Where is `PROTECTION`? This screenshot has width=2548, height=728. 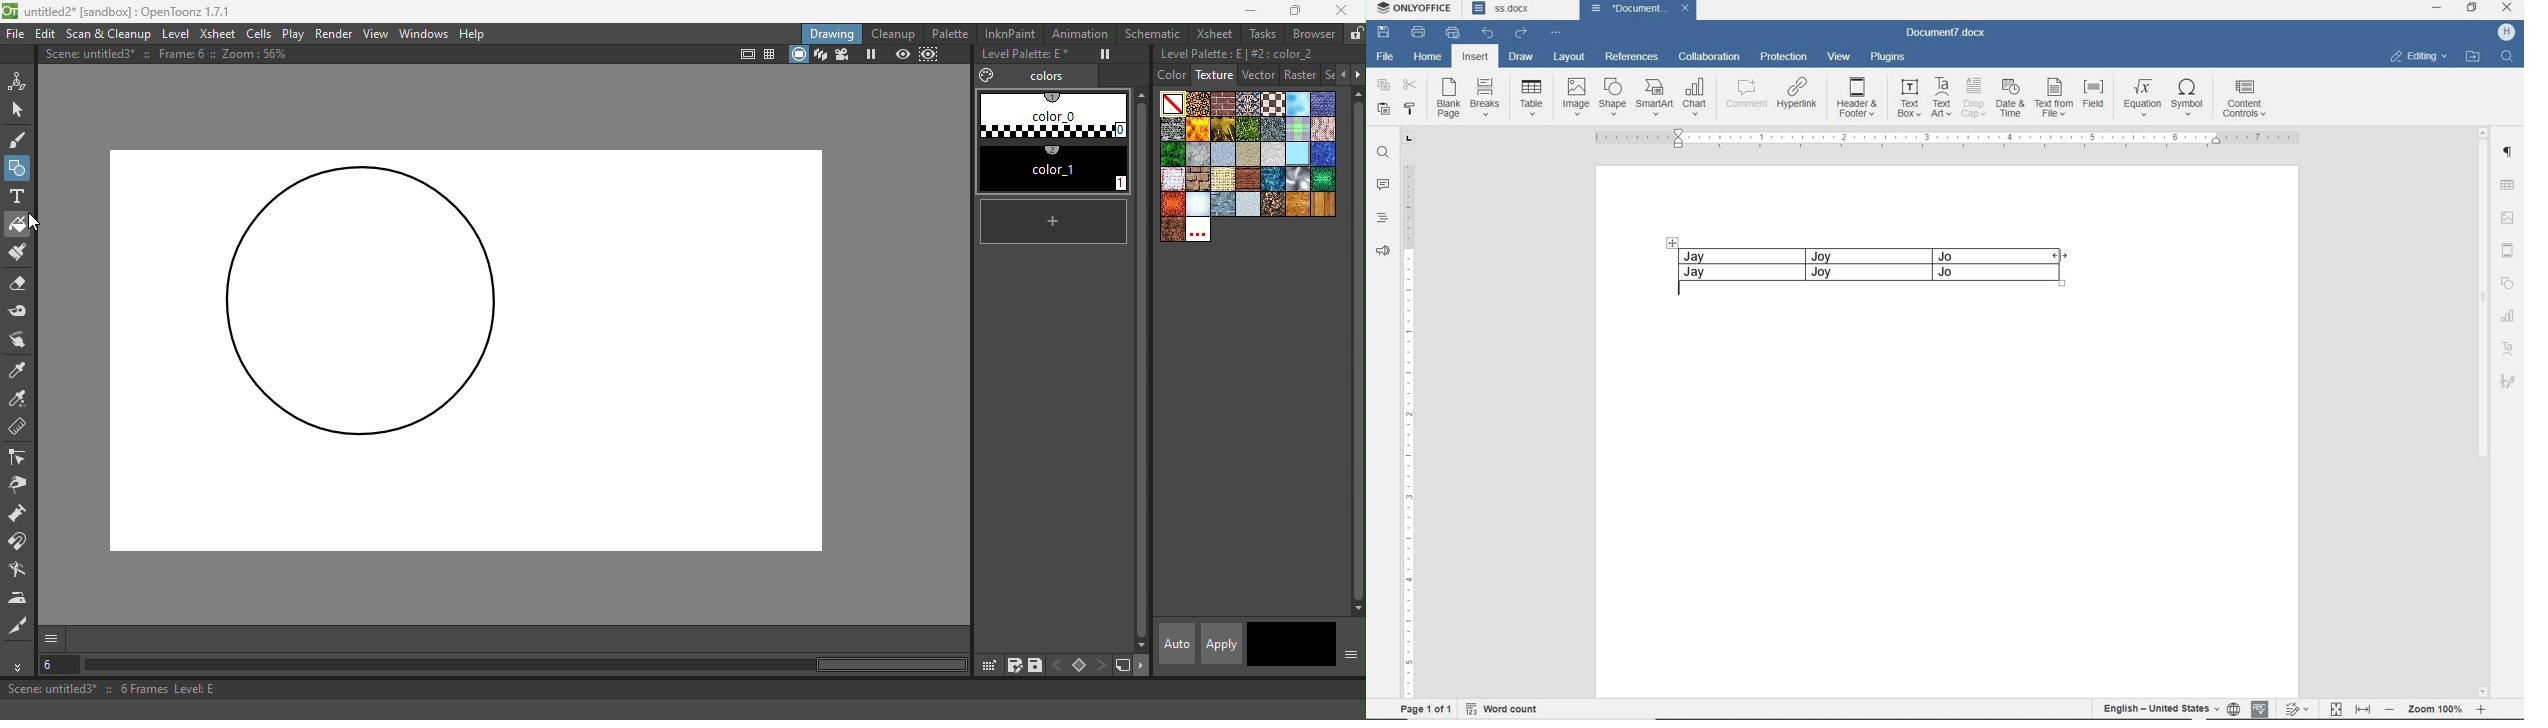 PROTECTION is located at coordinates (1783, 57).